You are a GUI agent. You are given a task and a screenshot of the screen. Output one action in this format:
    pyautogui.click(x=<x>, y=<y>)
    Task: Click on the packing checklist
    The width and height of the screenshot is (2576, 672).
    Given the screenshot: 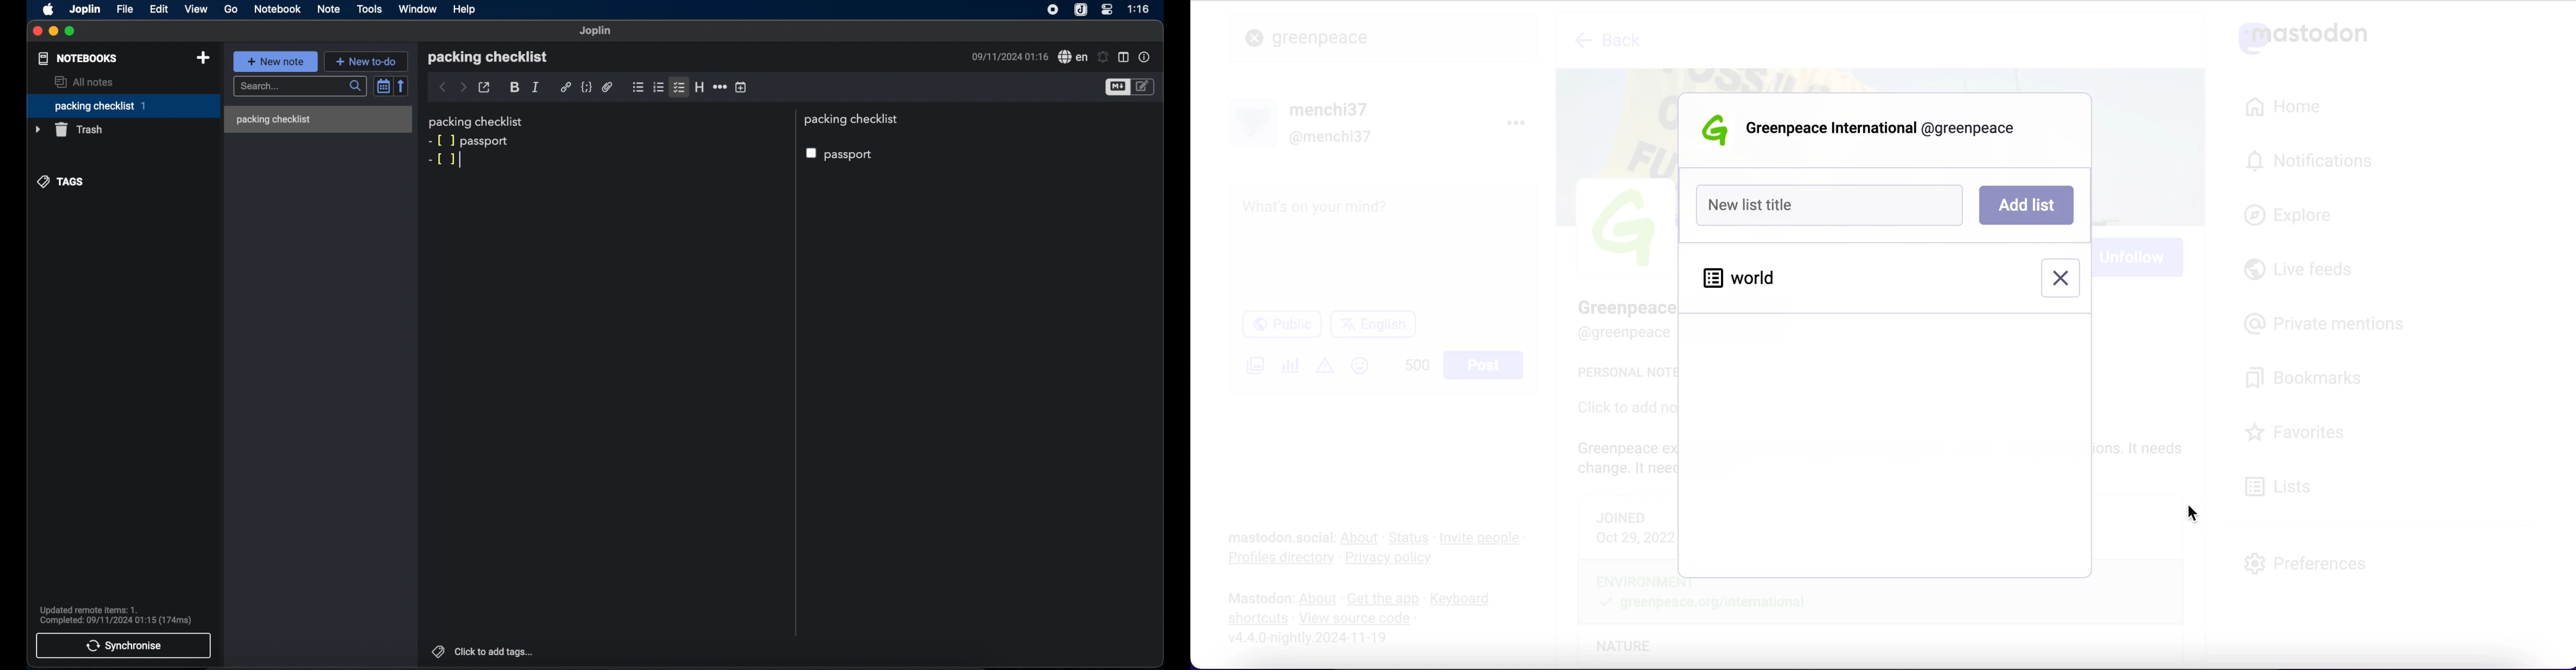 What is the action you would take?
    pyautogui.click(x=273, y=120)
    